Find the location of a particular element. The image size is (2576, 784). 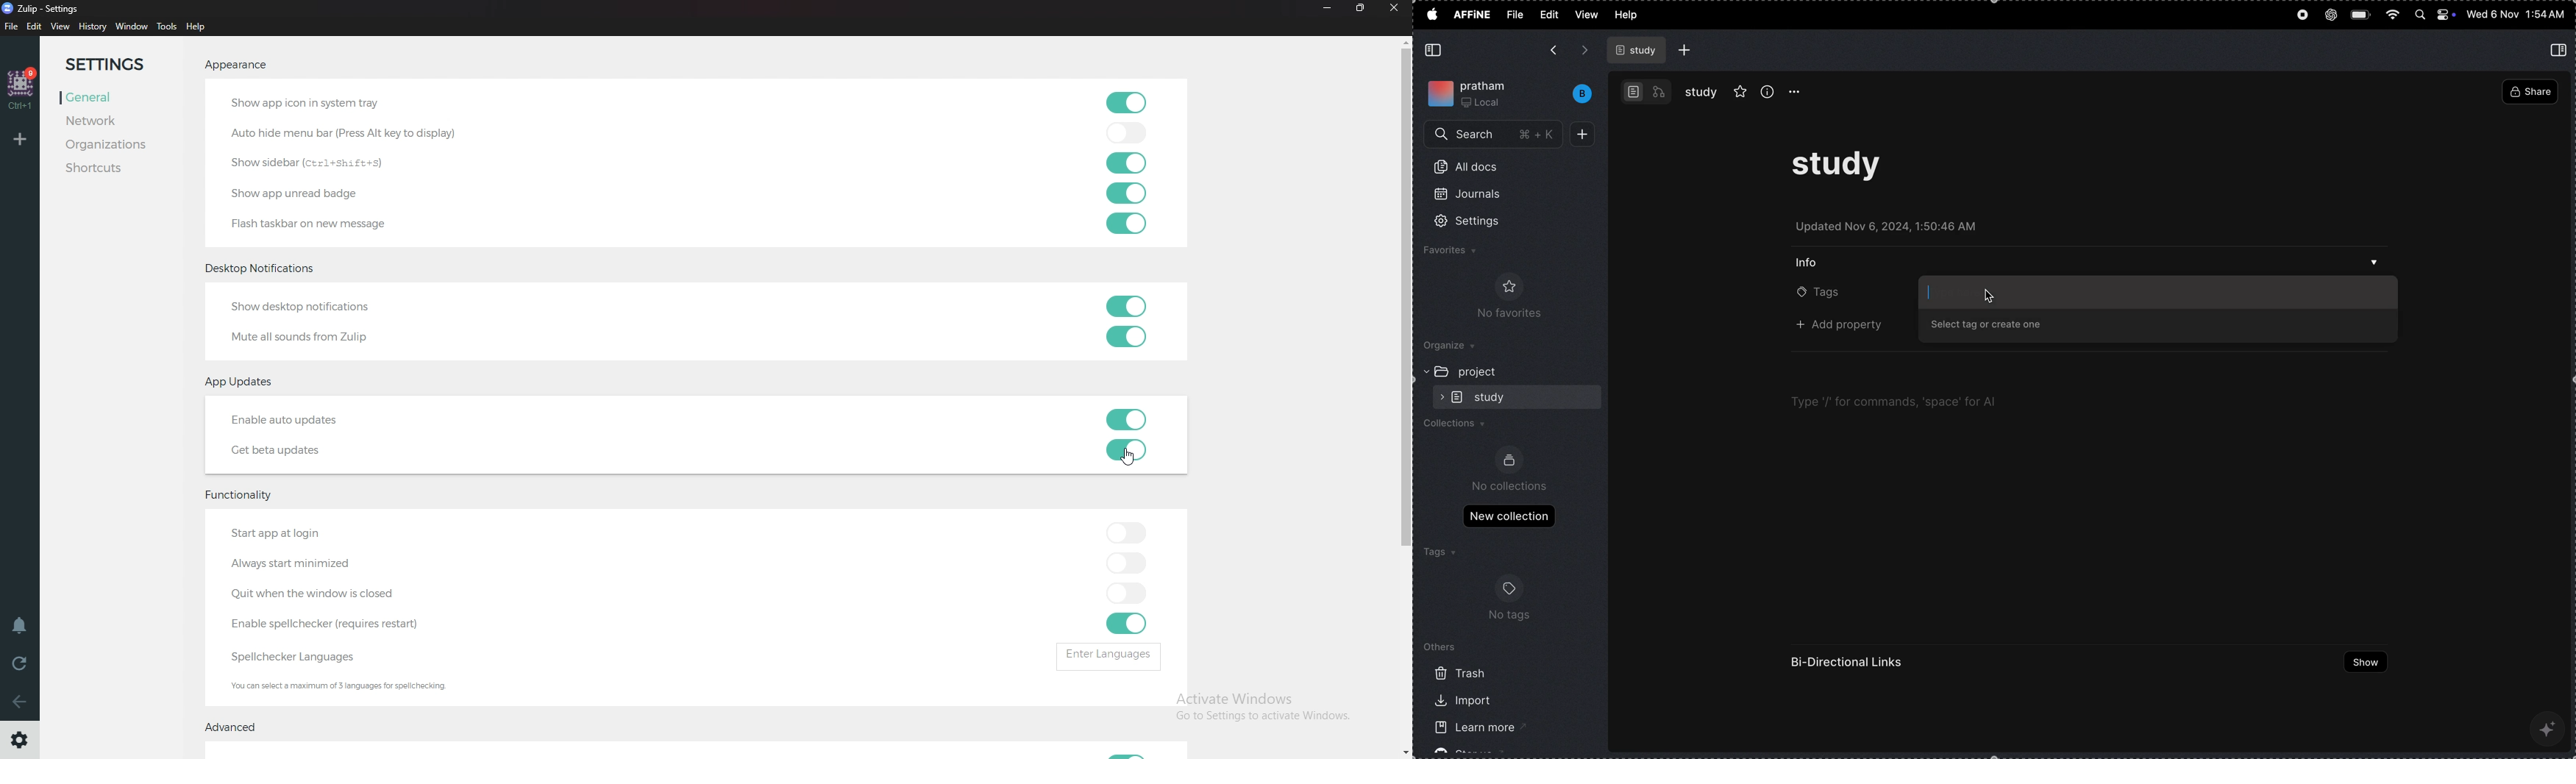

expand/collapse is located at coordinates (1423, 371).